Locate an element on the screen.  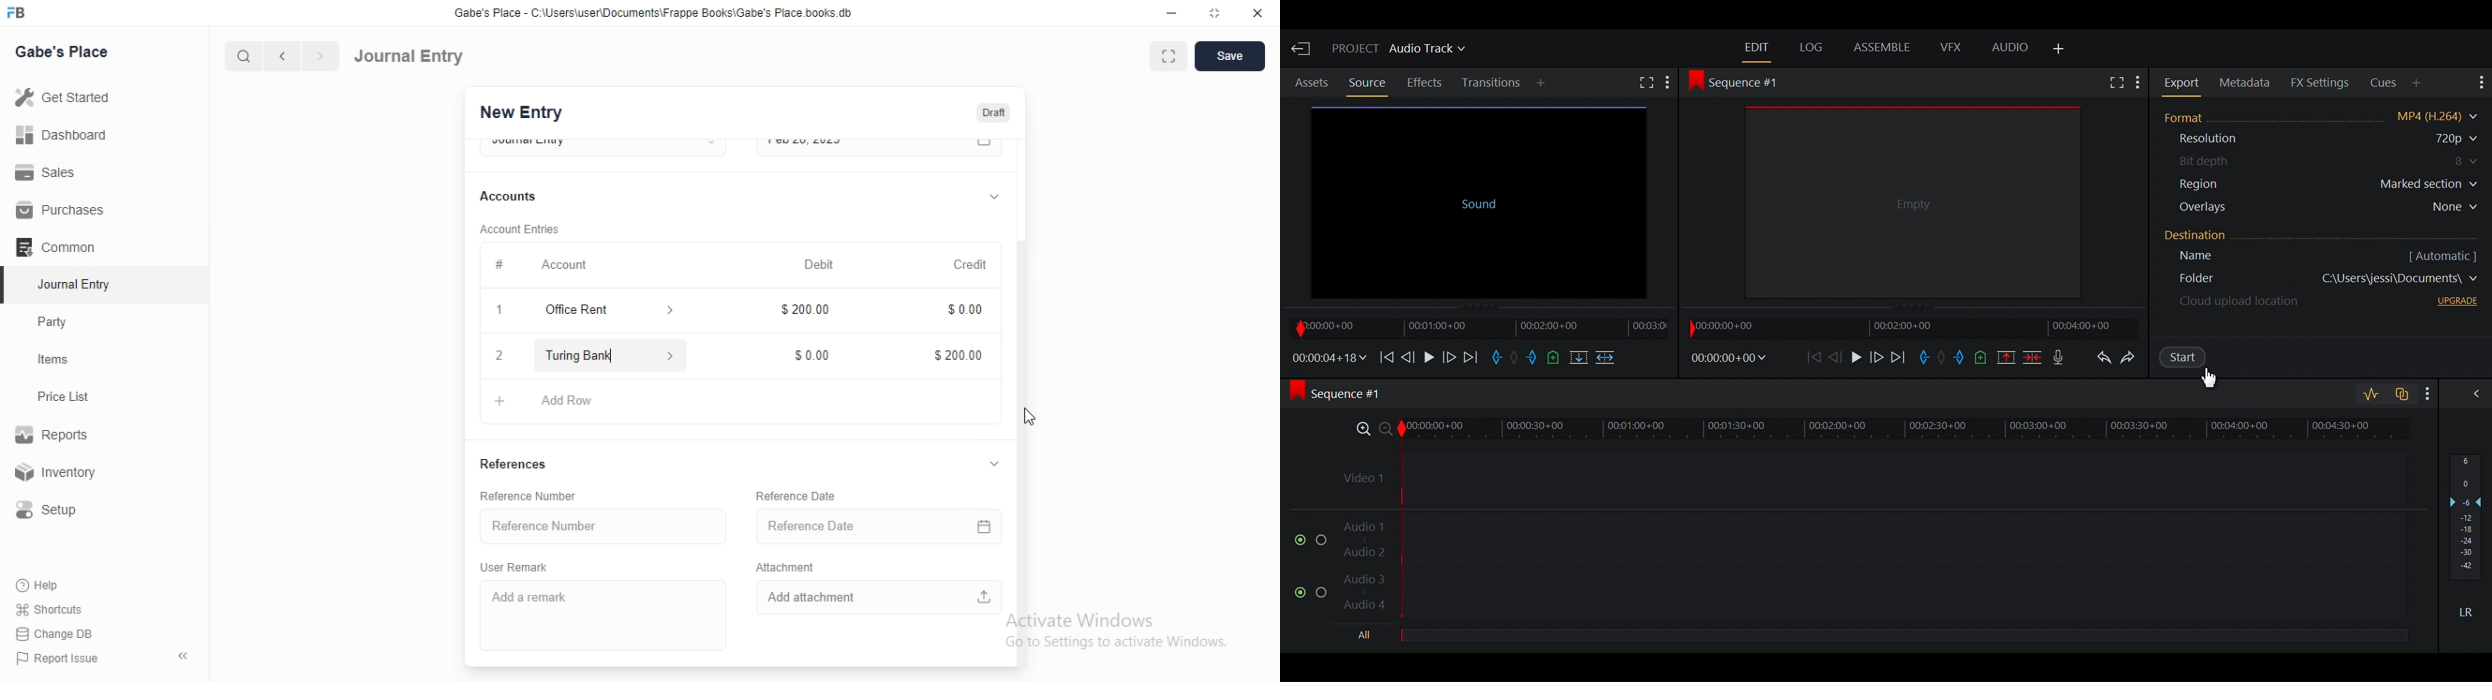
Comman is located at coordinates (49, 247).